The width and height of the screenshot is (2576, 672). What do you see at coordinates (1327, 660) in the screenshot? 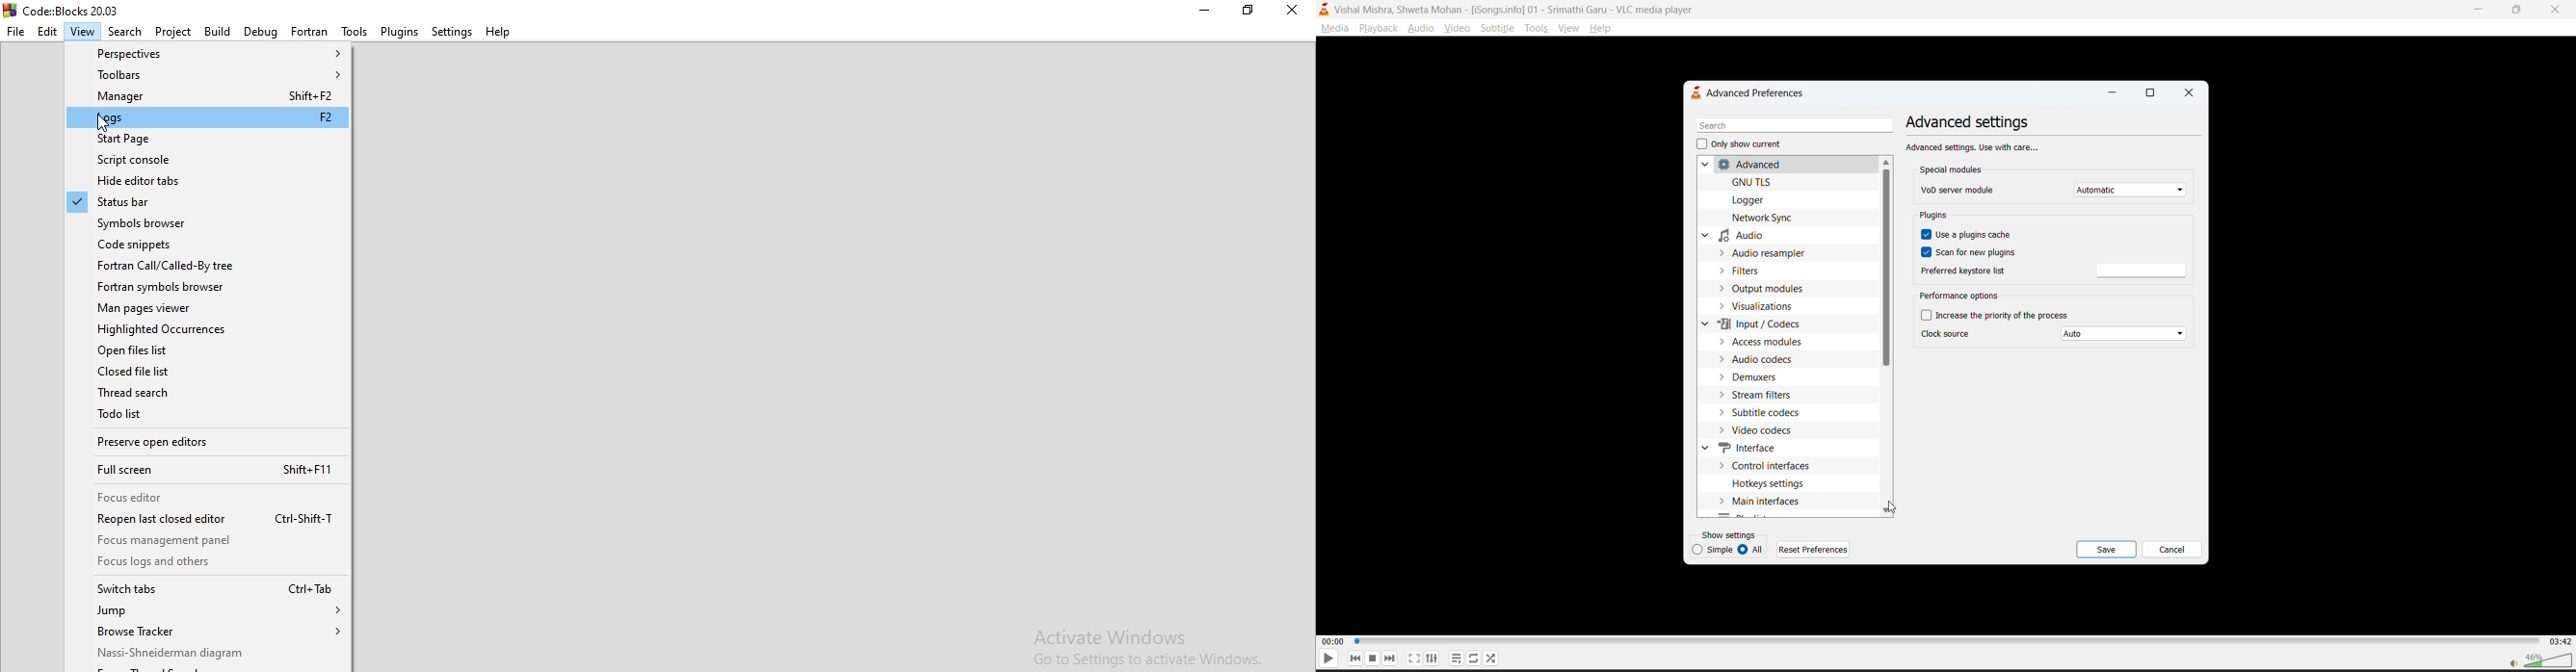
I see `play` at bounding box center [1327, 660].